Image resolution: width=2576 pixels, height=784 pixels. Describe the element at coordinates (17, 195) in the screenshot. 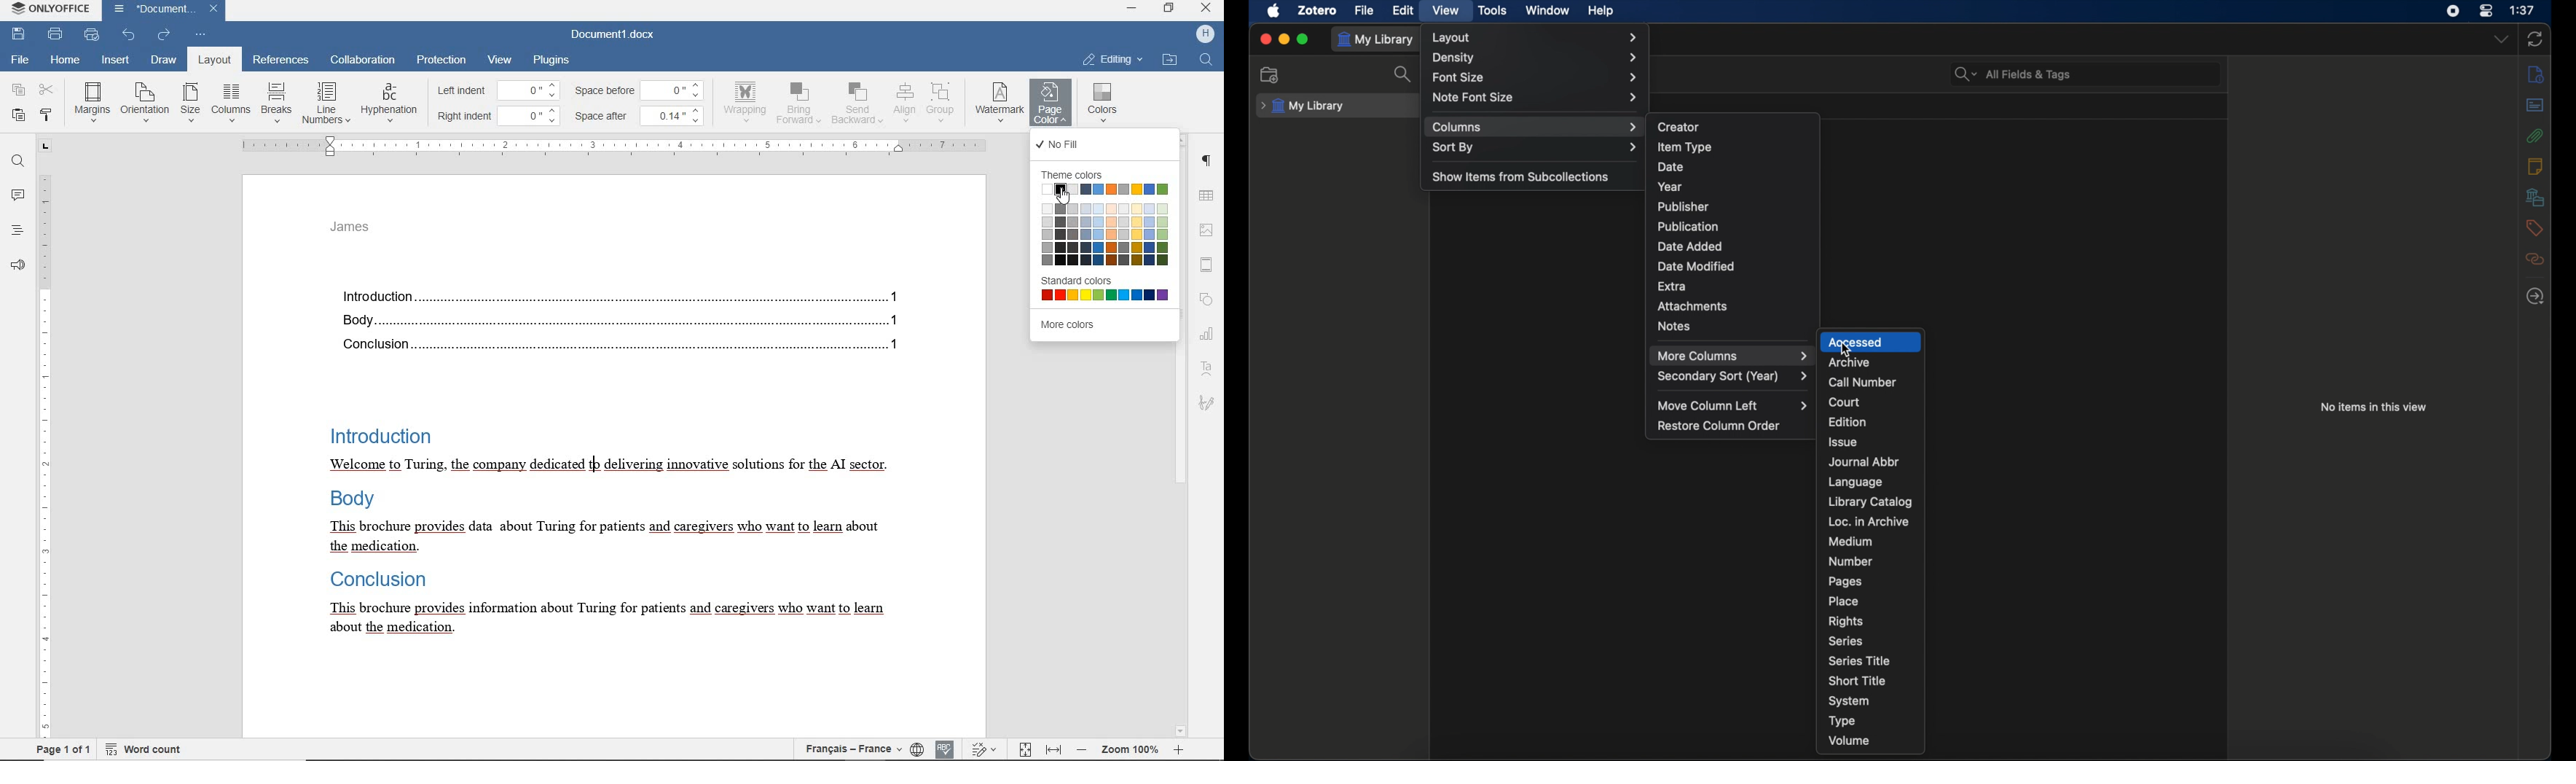

I see `comments` at that location.